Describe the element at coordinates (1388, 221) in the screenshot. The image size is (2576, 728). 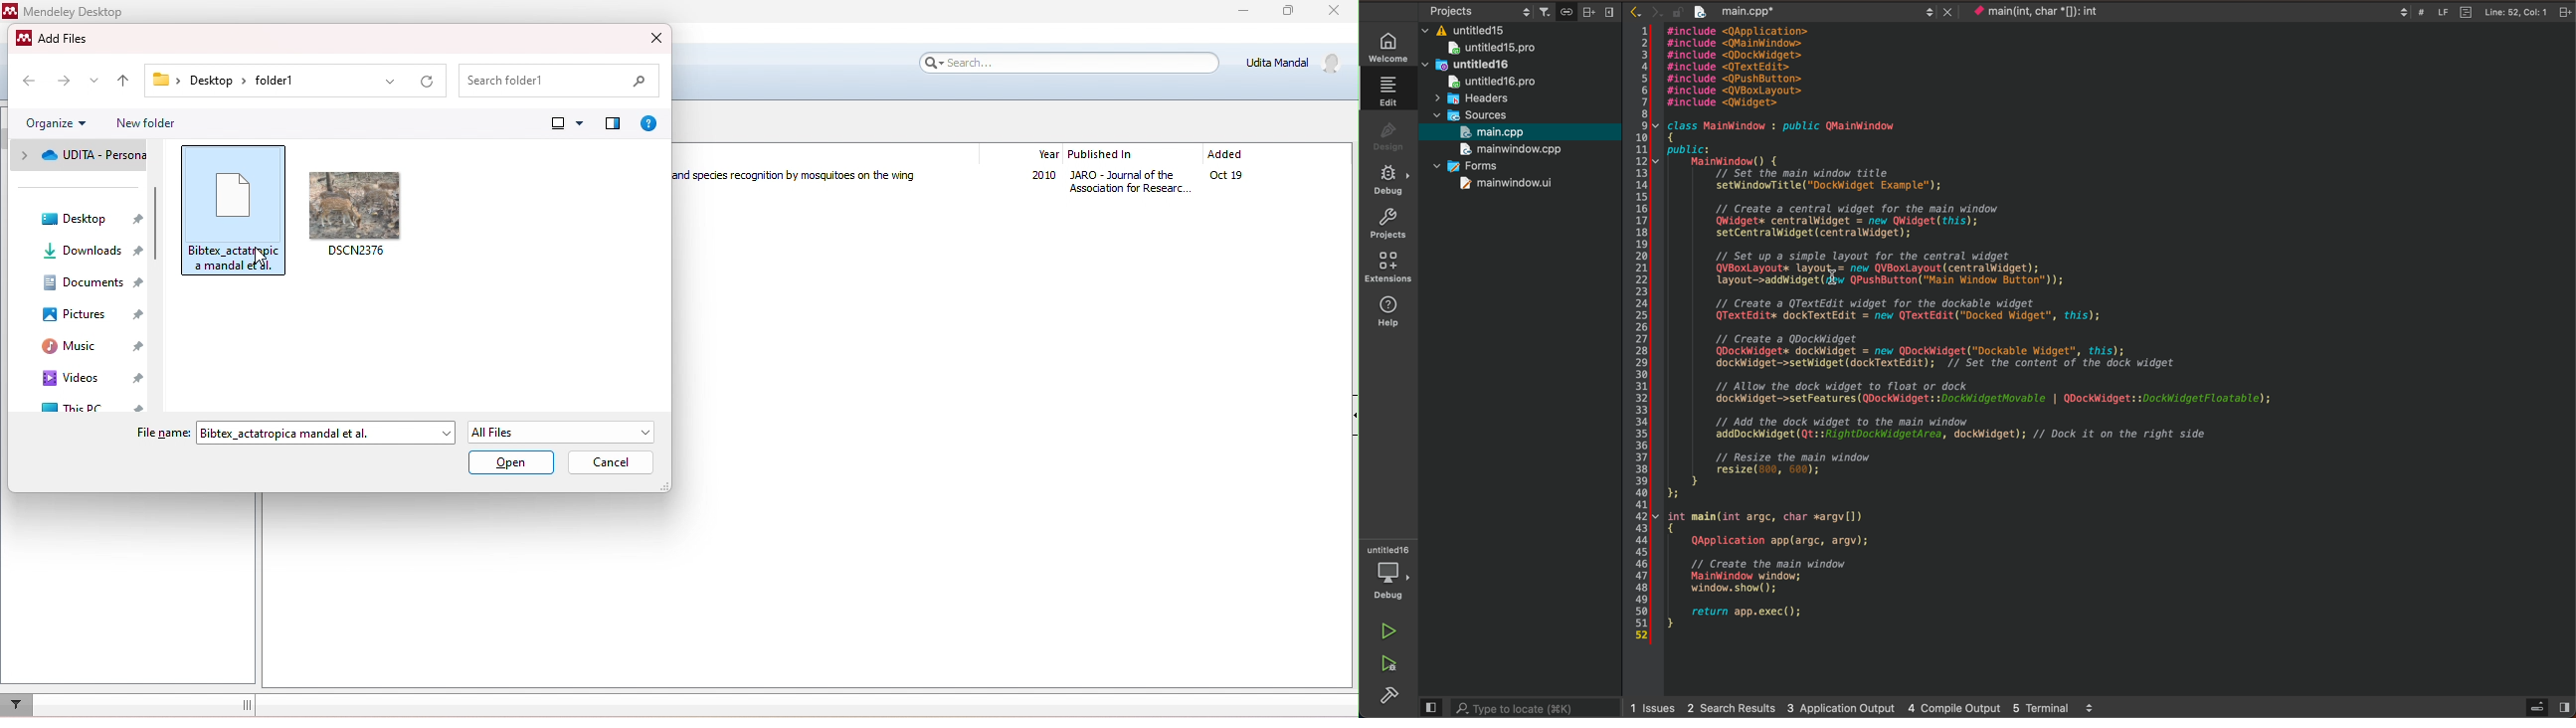
I see `projects` at that location.